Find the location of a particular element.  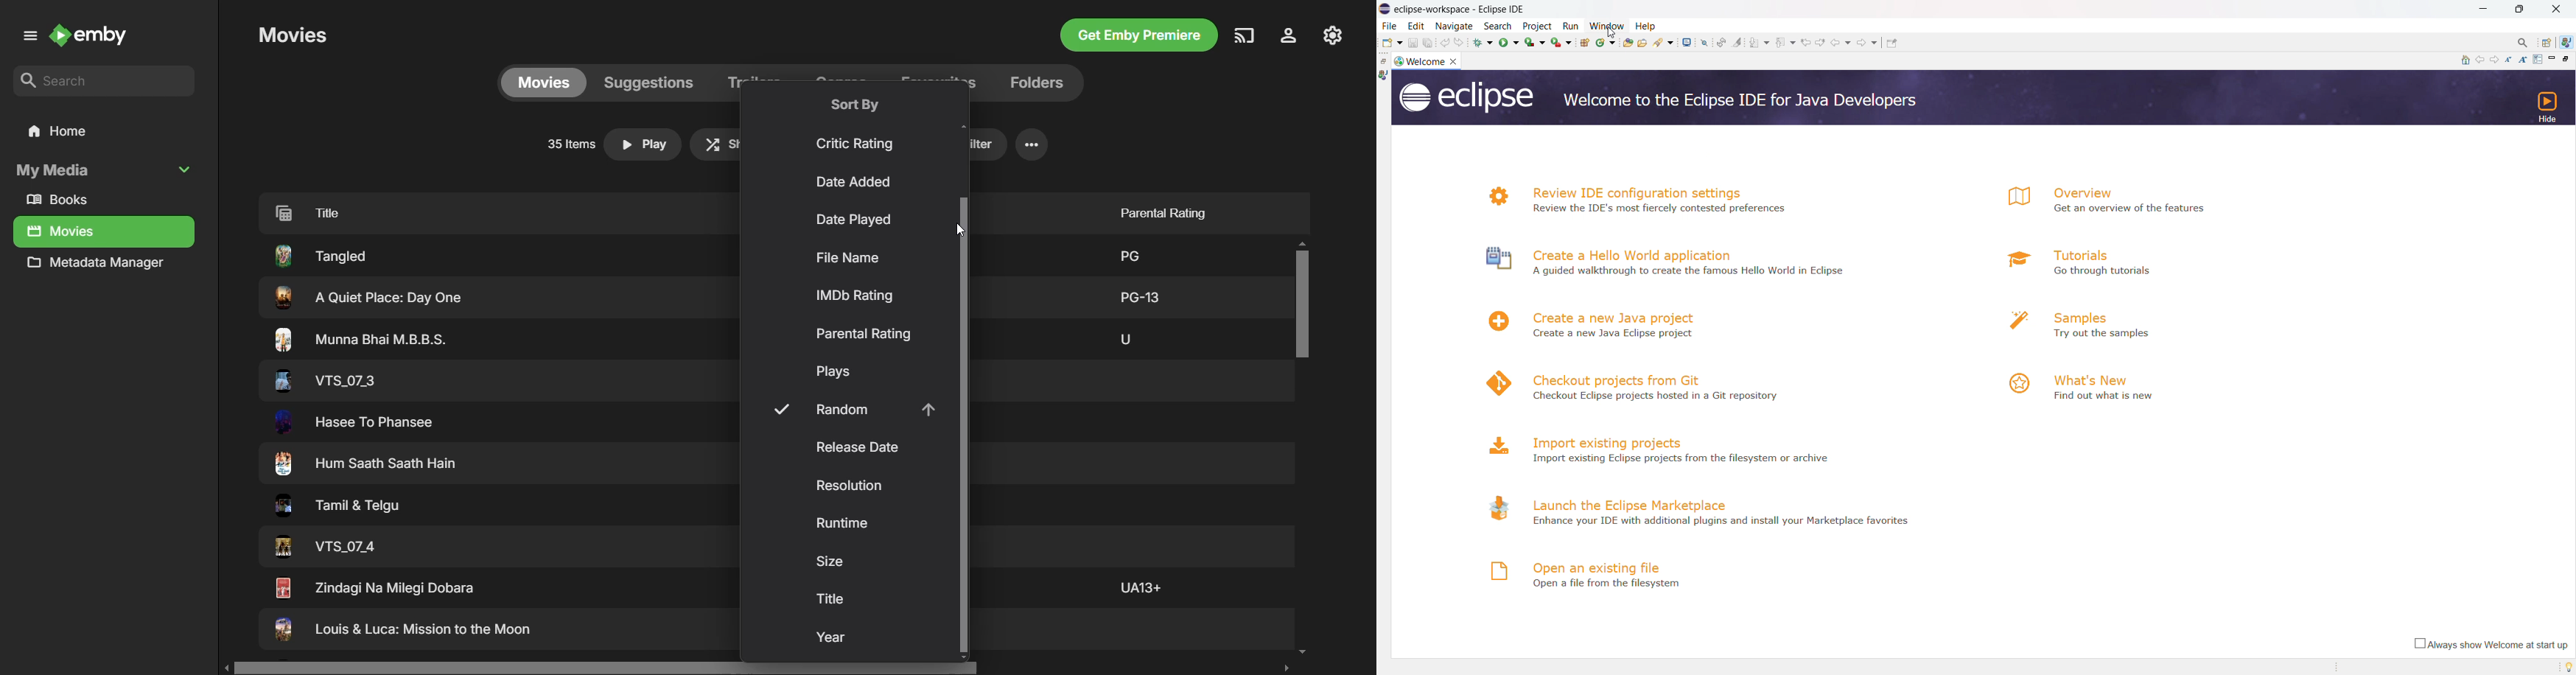

pin editor is located at coordinates (1892, 42).